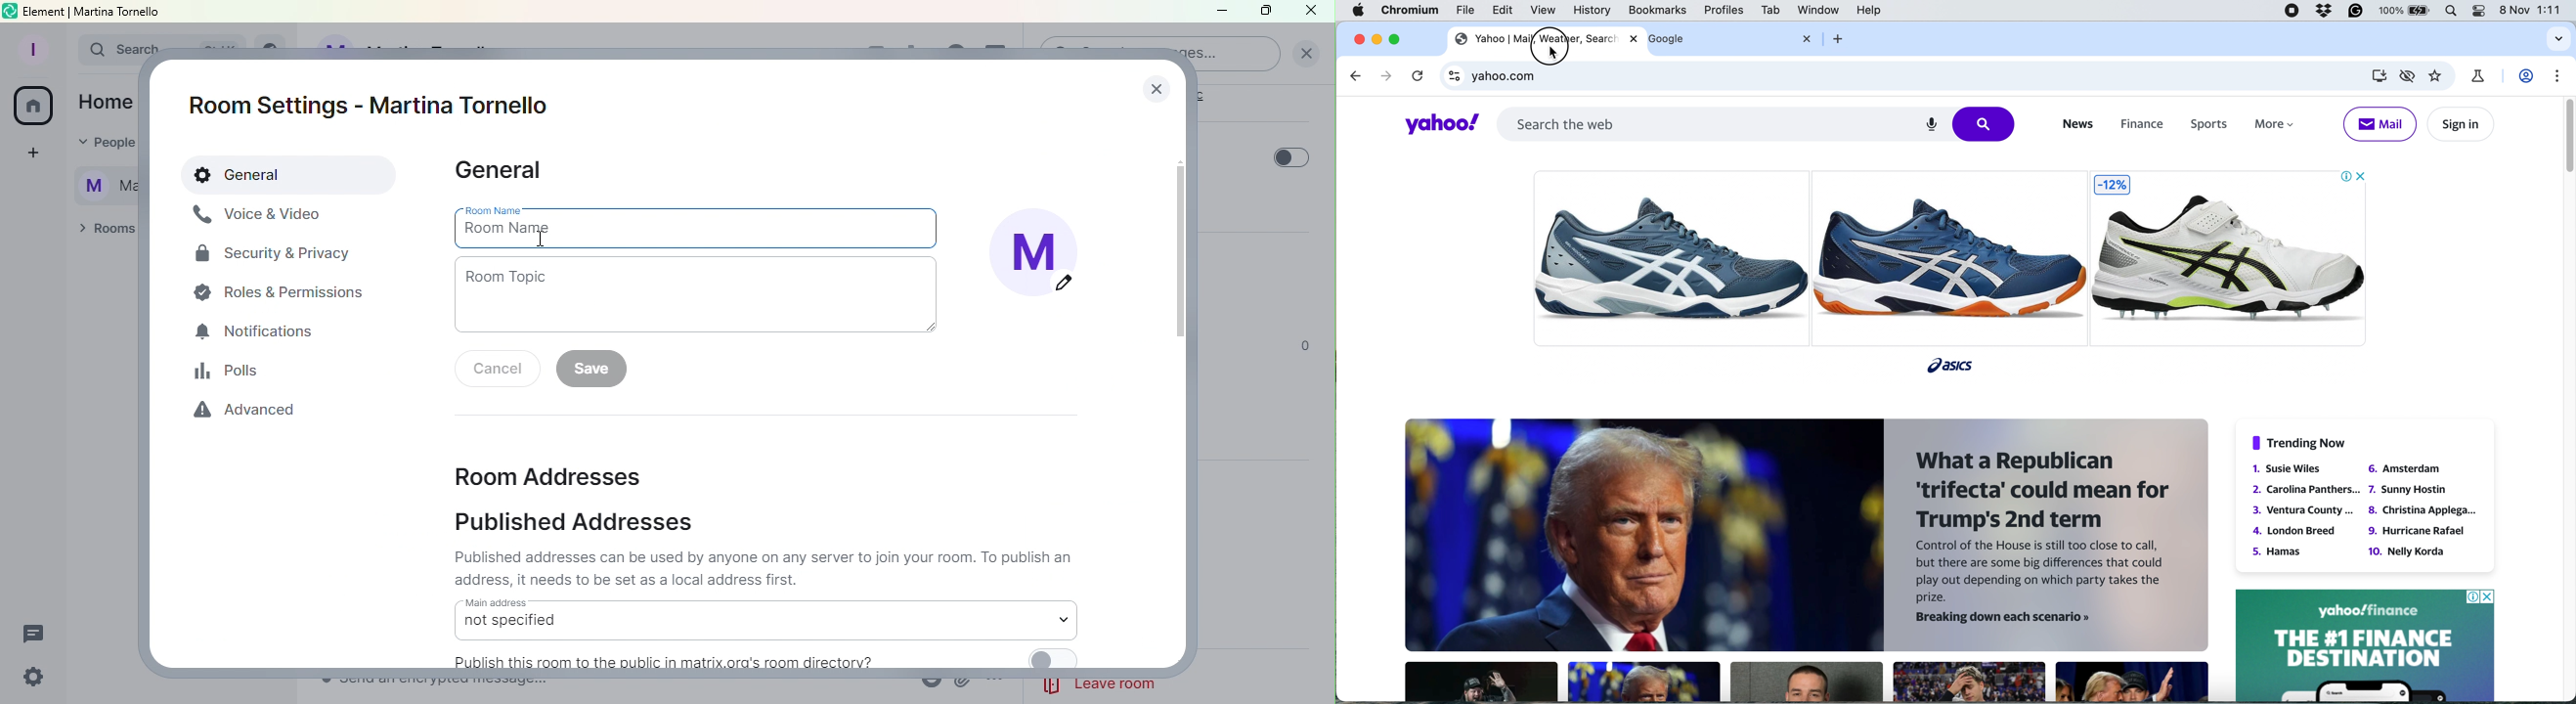 The height and width of the screenshot is (728, 2576). I want to click on settings, so click(2557, 76).